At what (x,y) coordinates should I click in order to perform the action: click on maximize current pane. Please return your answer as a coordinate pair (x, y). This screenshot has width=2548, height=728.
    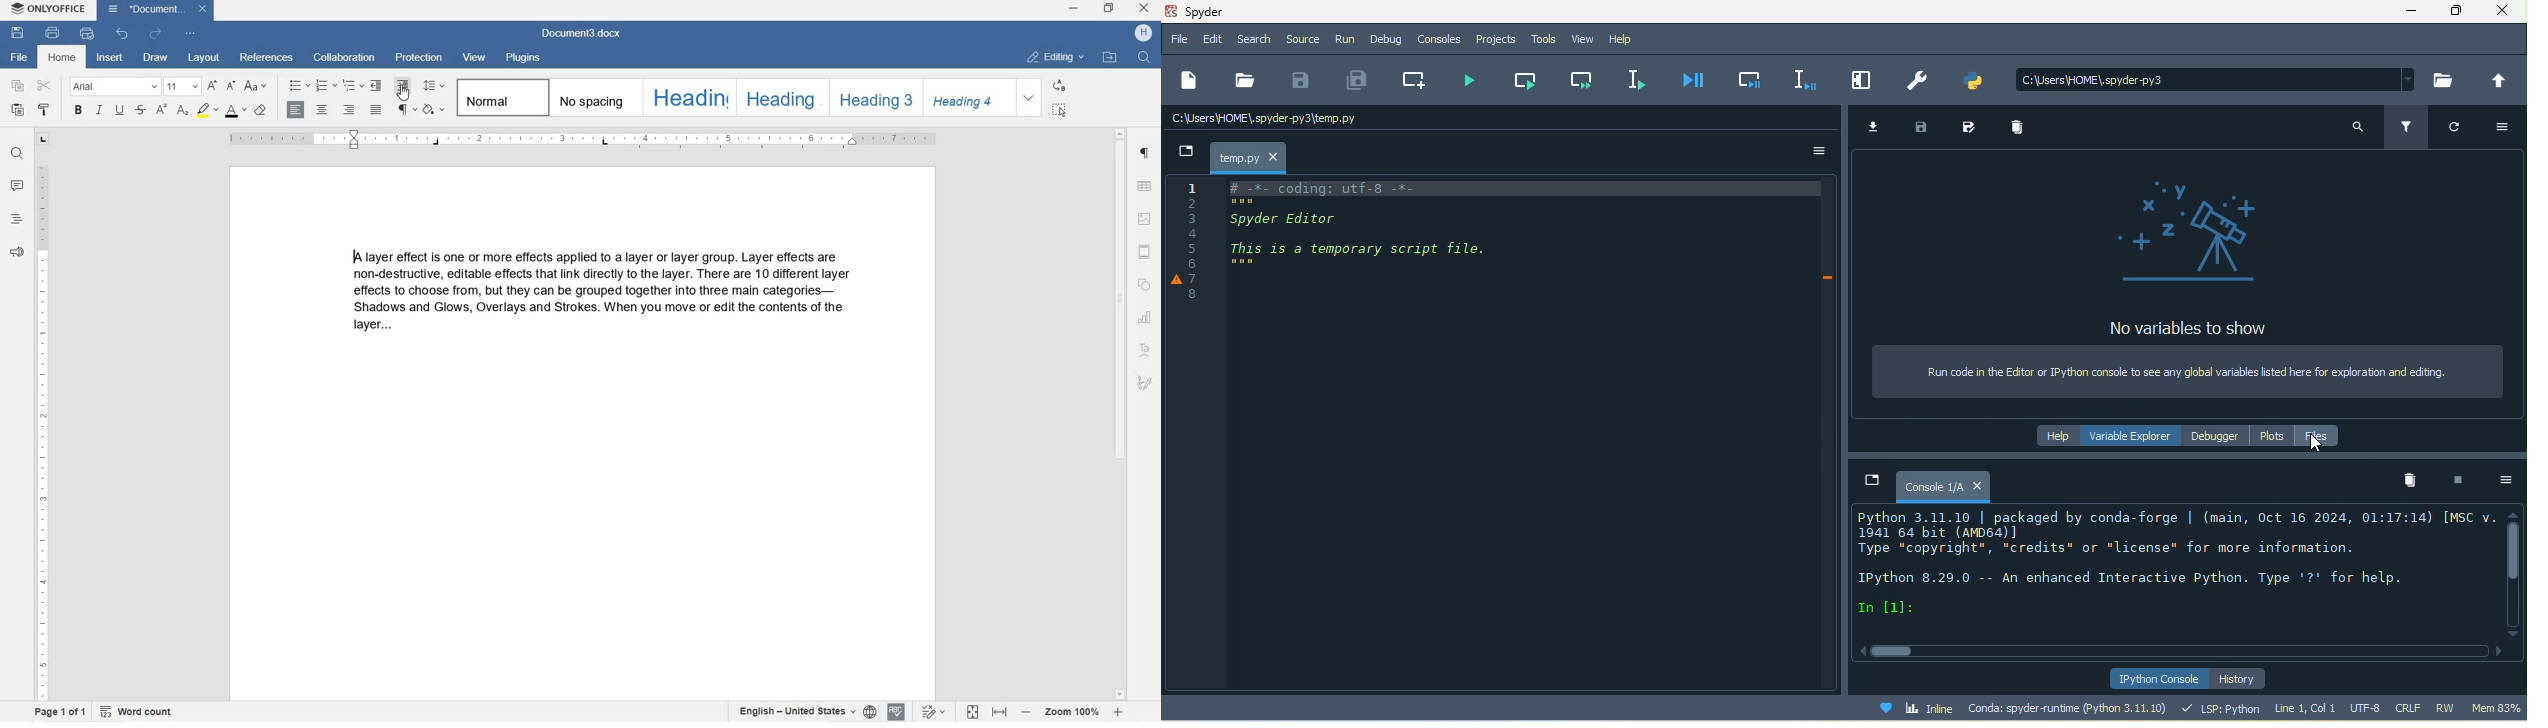
    Looking at the image, I should click on (1862, 77).